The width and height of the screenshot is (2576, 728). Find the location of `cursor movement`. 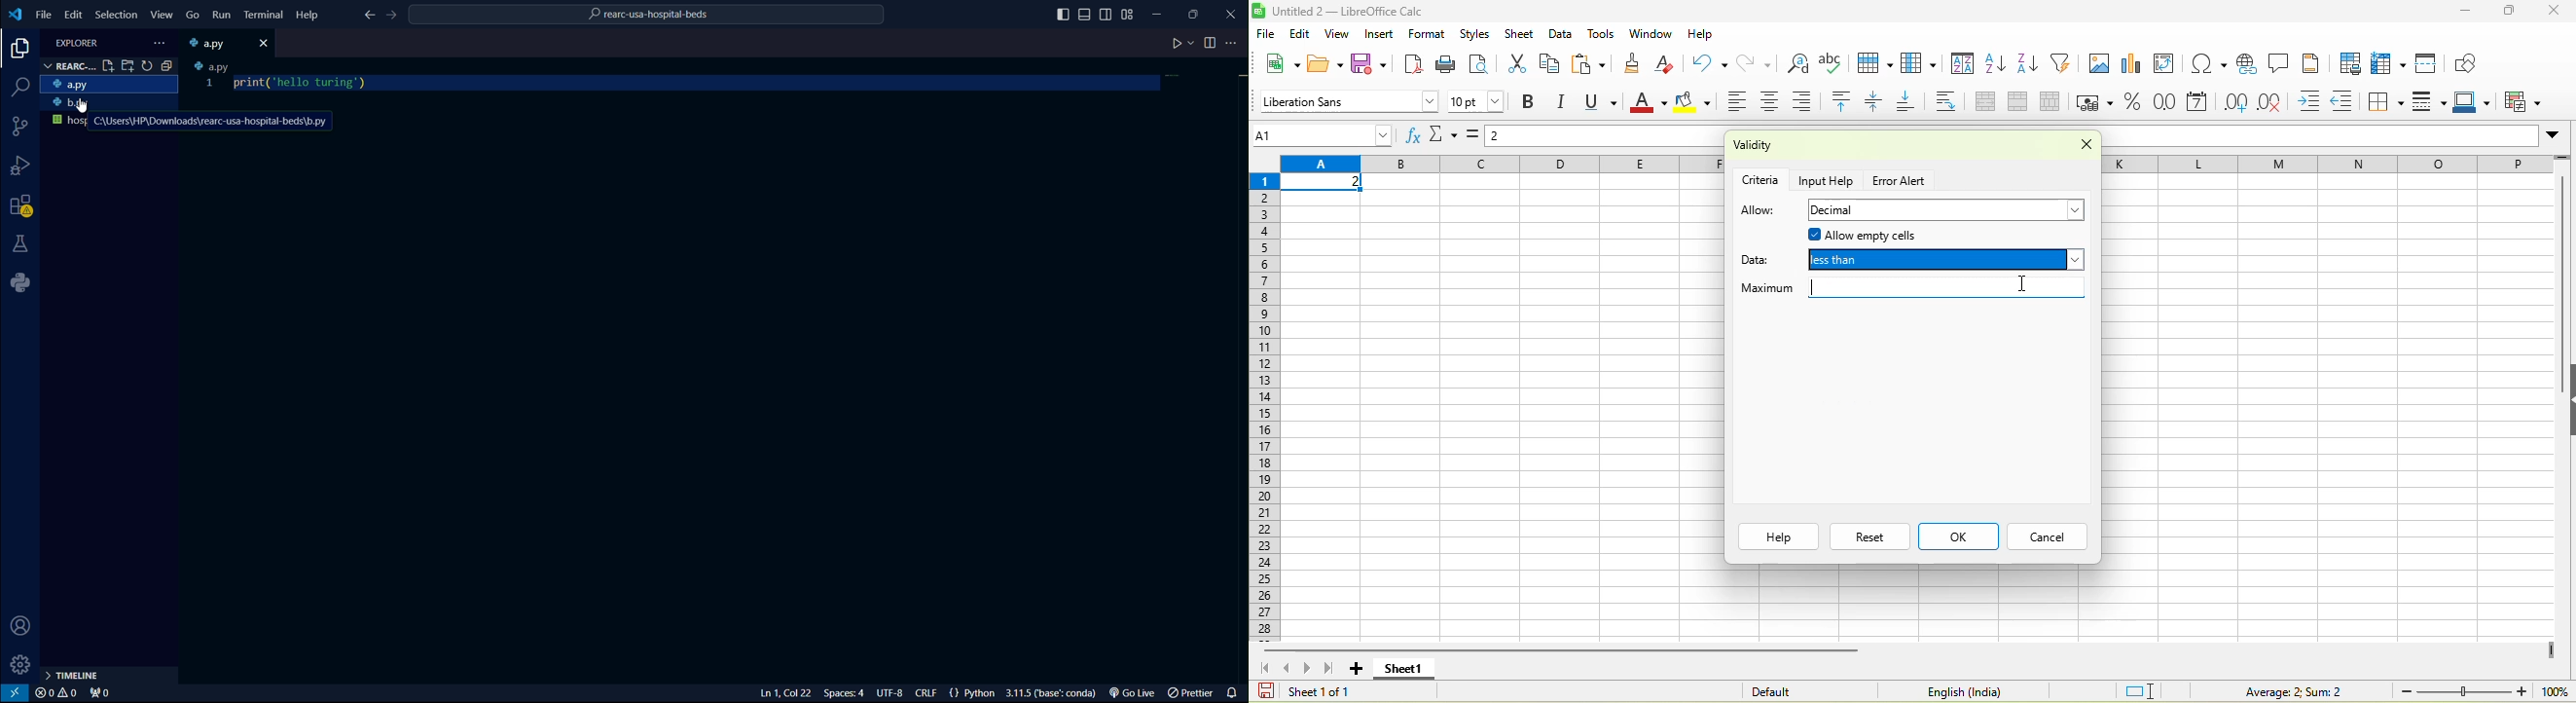

cursor movement is located at coordinates (2025, 282).